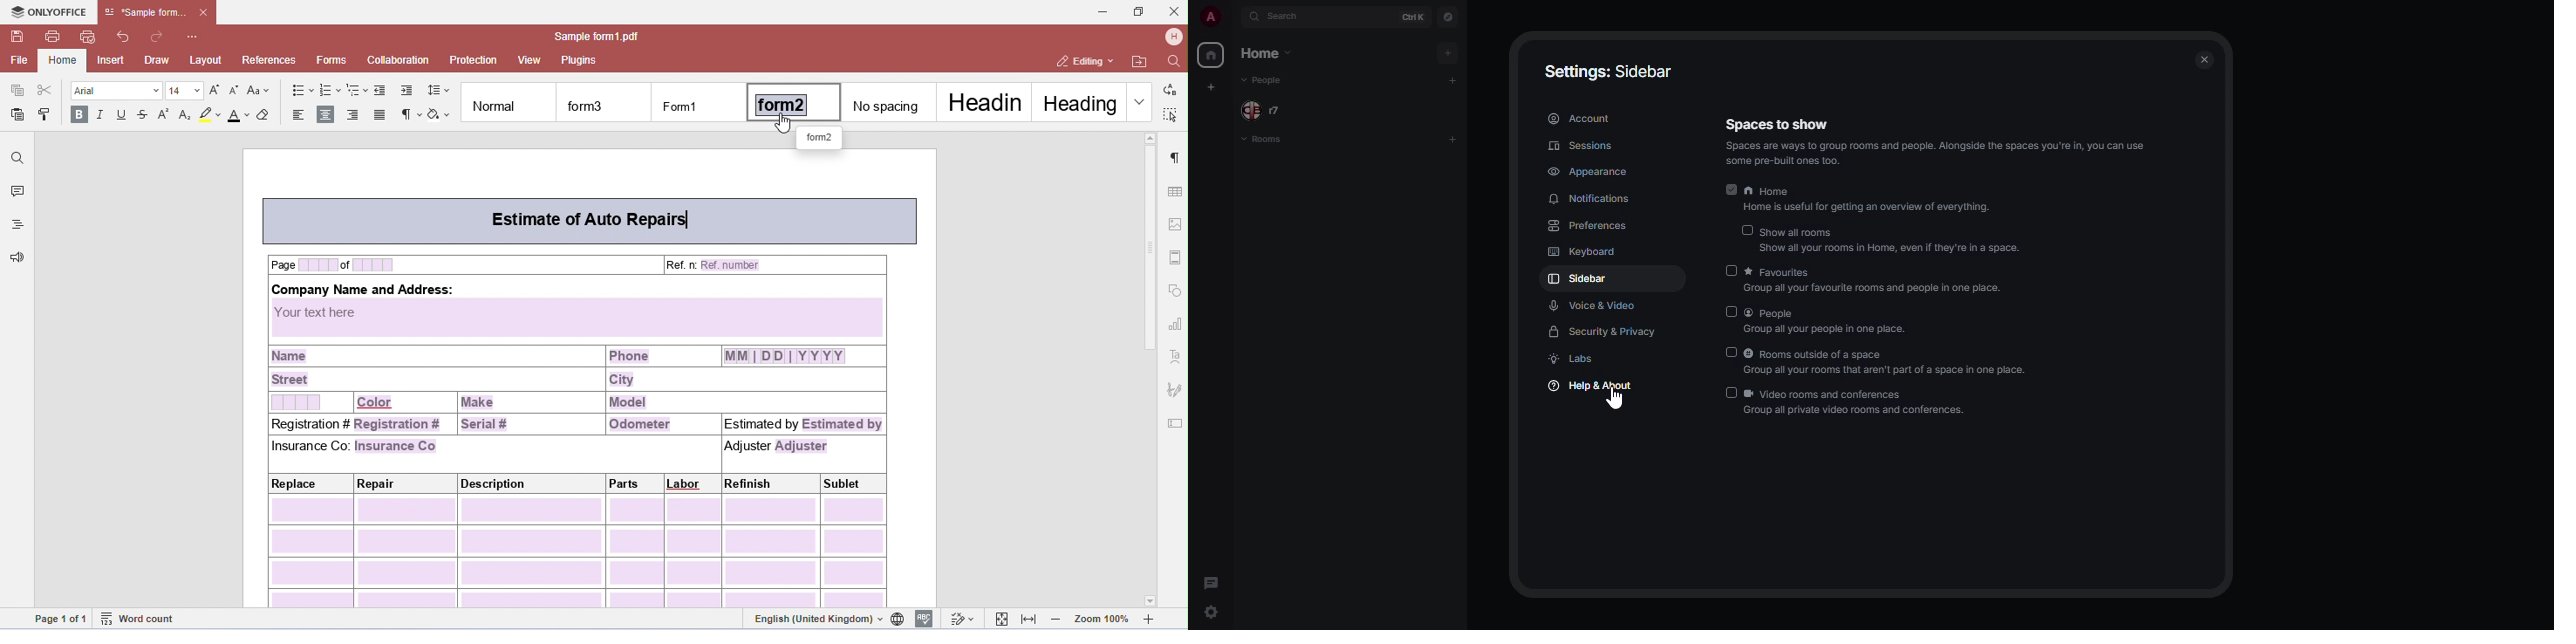  What do you see at coordinates (1586, 226) in the screenshot?
I see `preferences` at bounding box center [1586, 226].